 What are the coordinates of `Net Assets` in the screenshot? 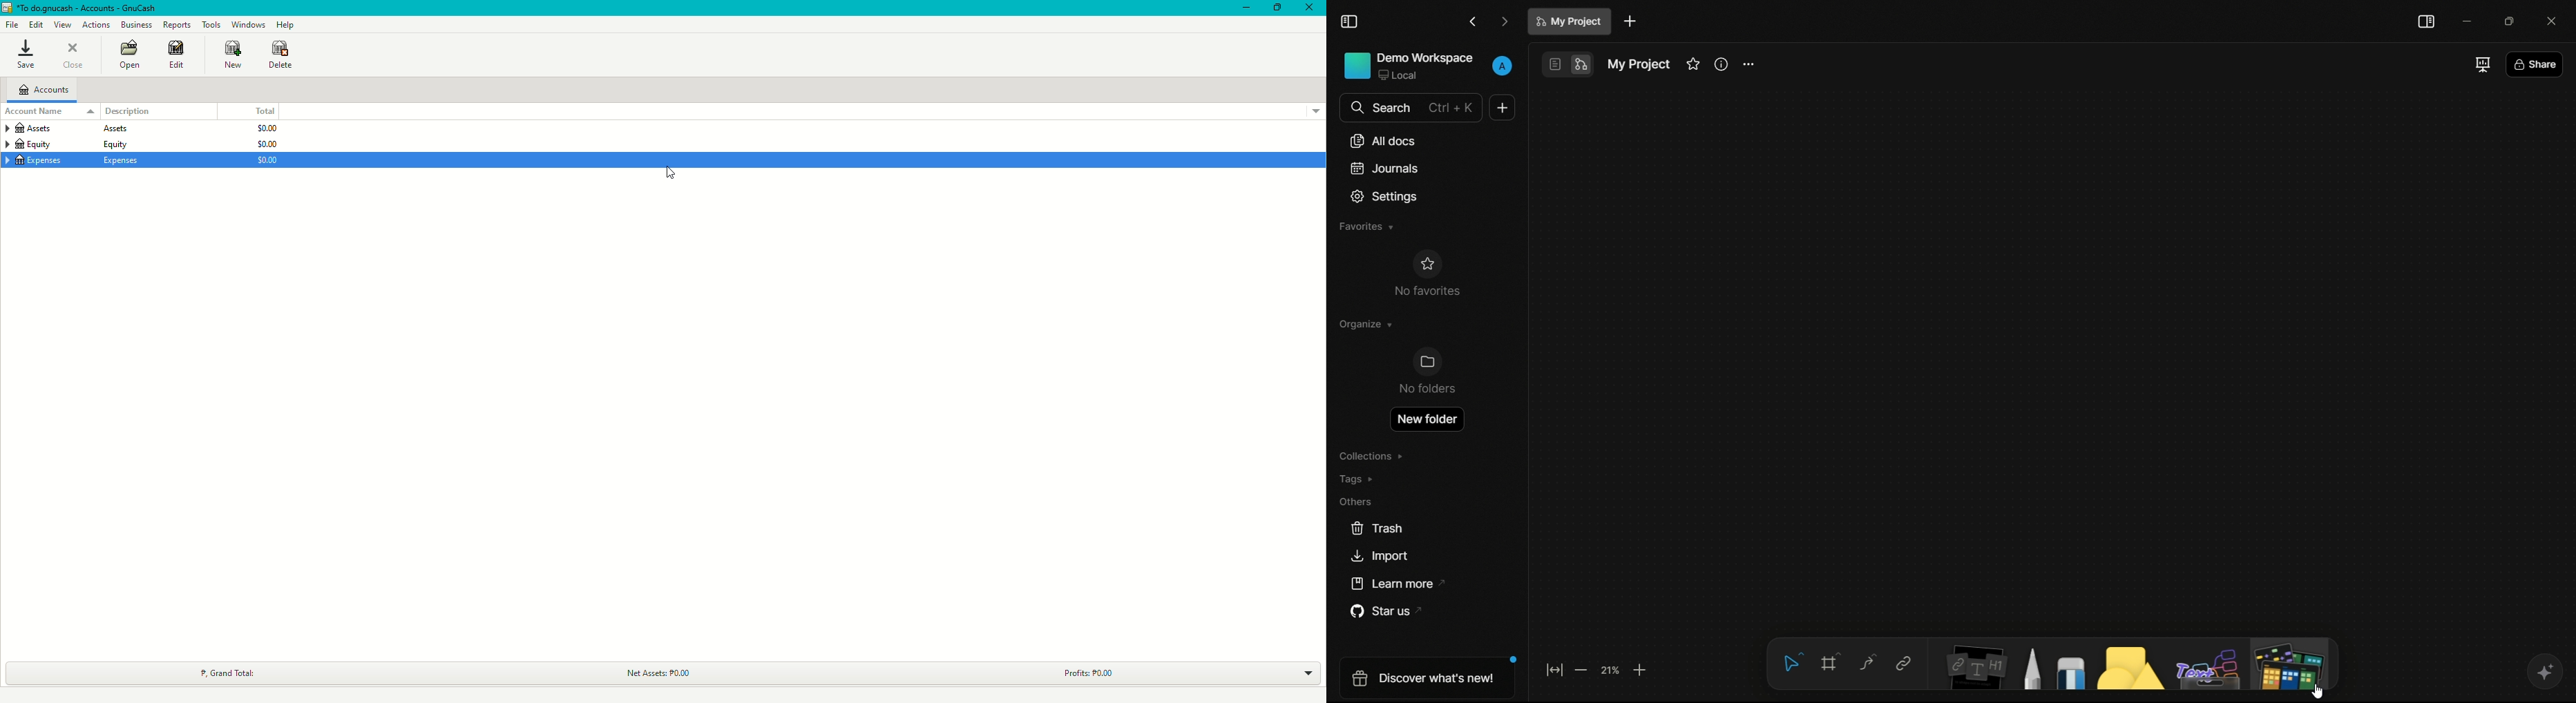 It's located at (653, 673).